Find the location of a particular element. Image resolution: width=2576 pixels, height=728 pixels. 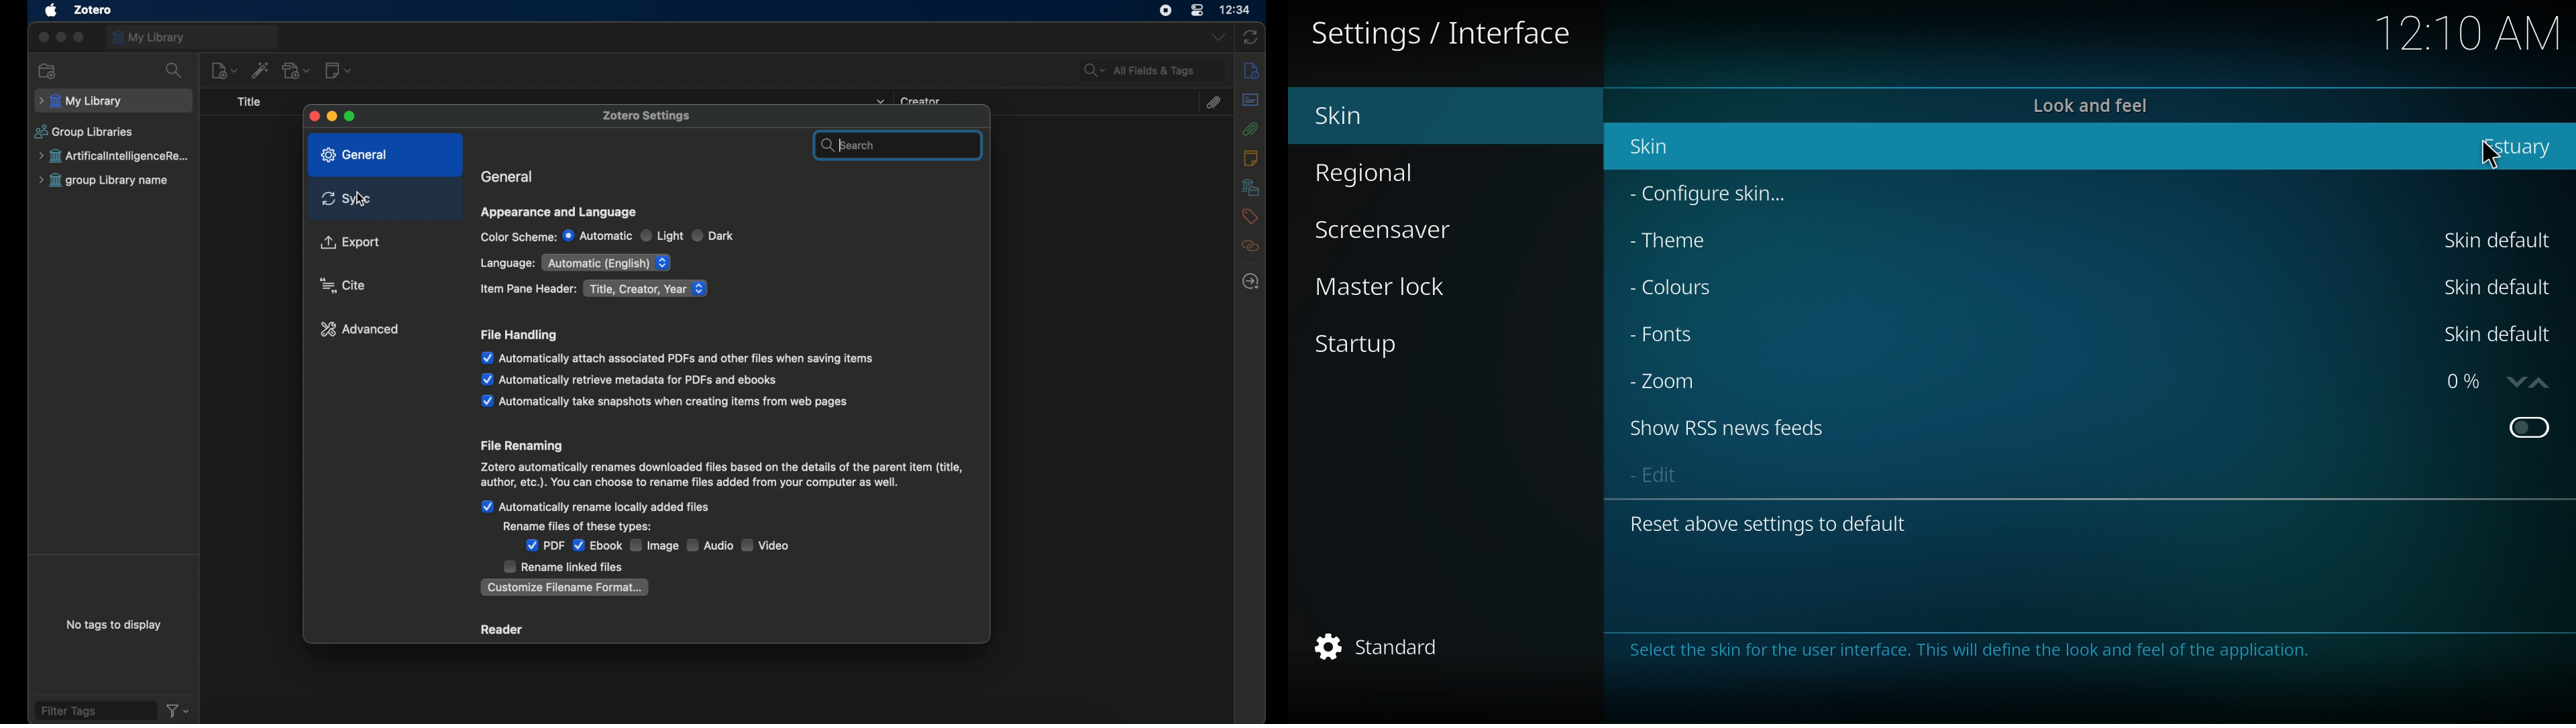

automatic English is located at coordinates (605, 263).